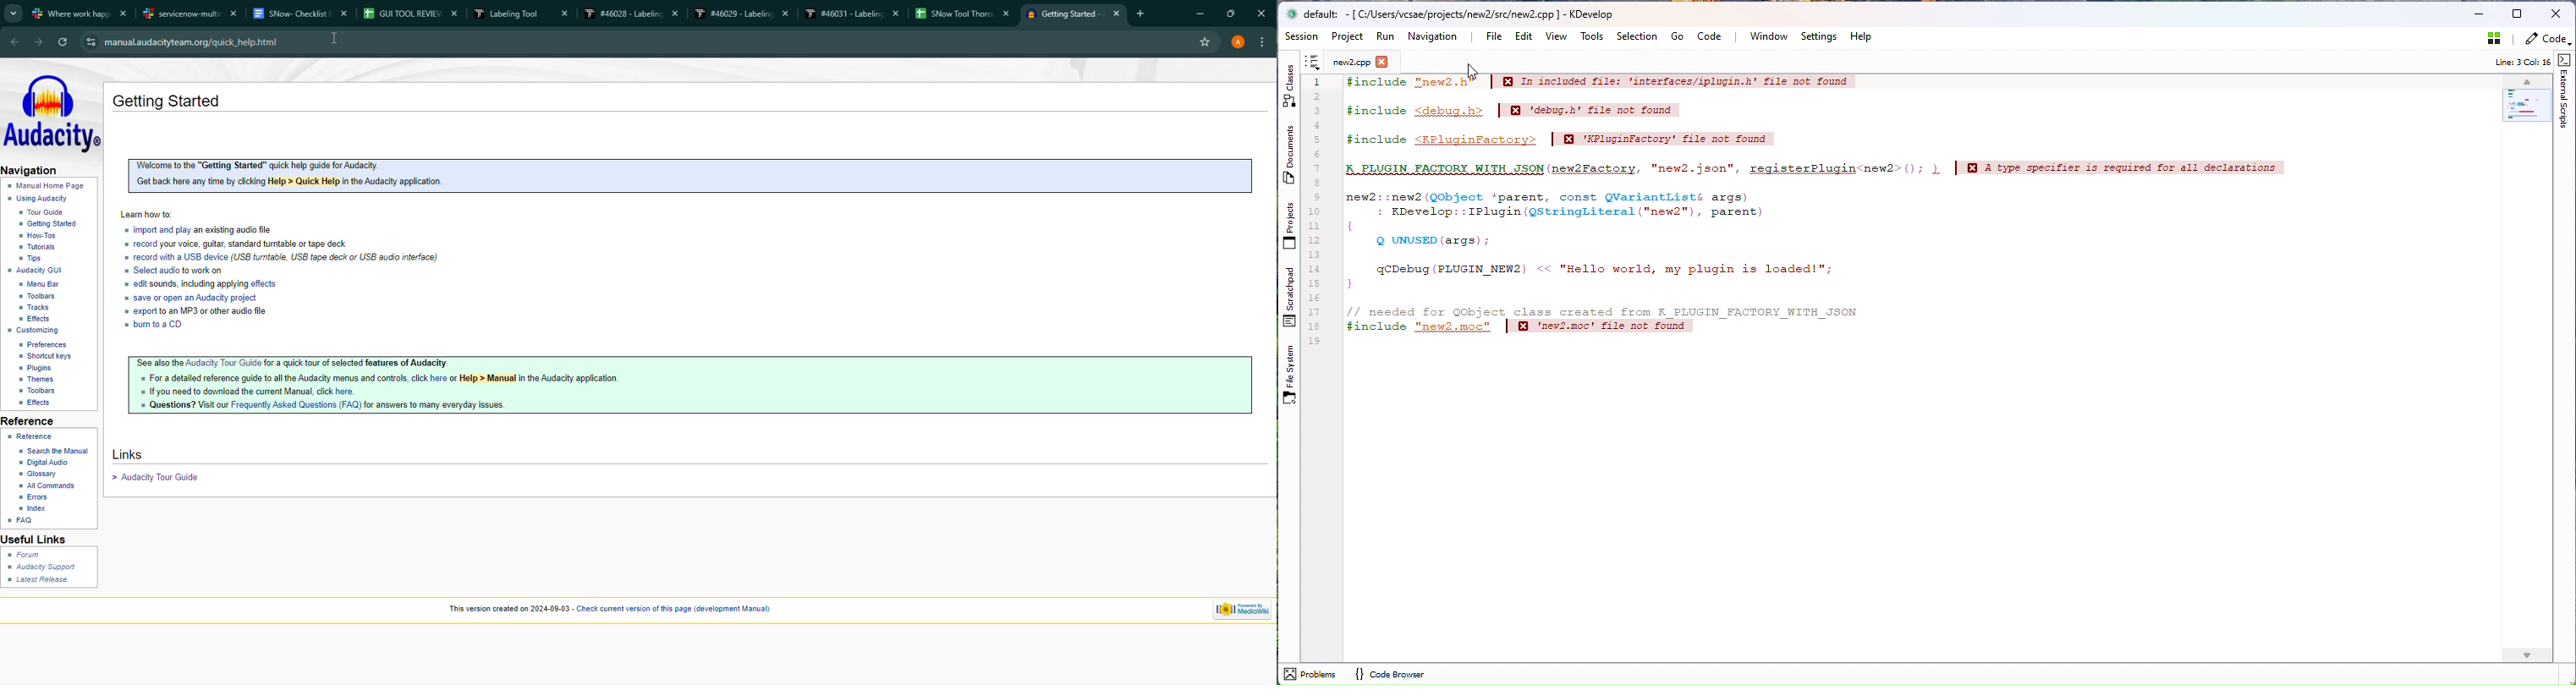 The height and width of the screenshot is (700, 2576). I want to click on Labeling Tool, so click(522, 13).